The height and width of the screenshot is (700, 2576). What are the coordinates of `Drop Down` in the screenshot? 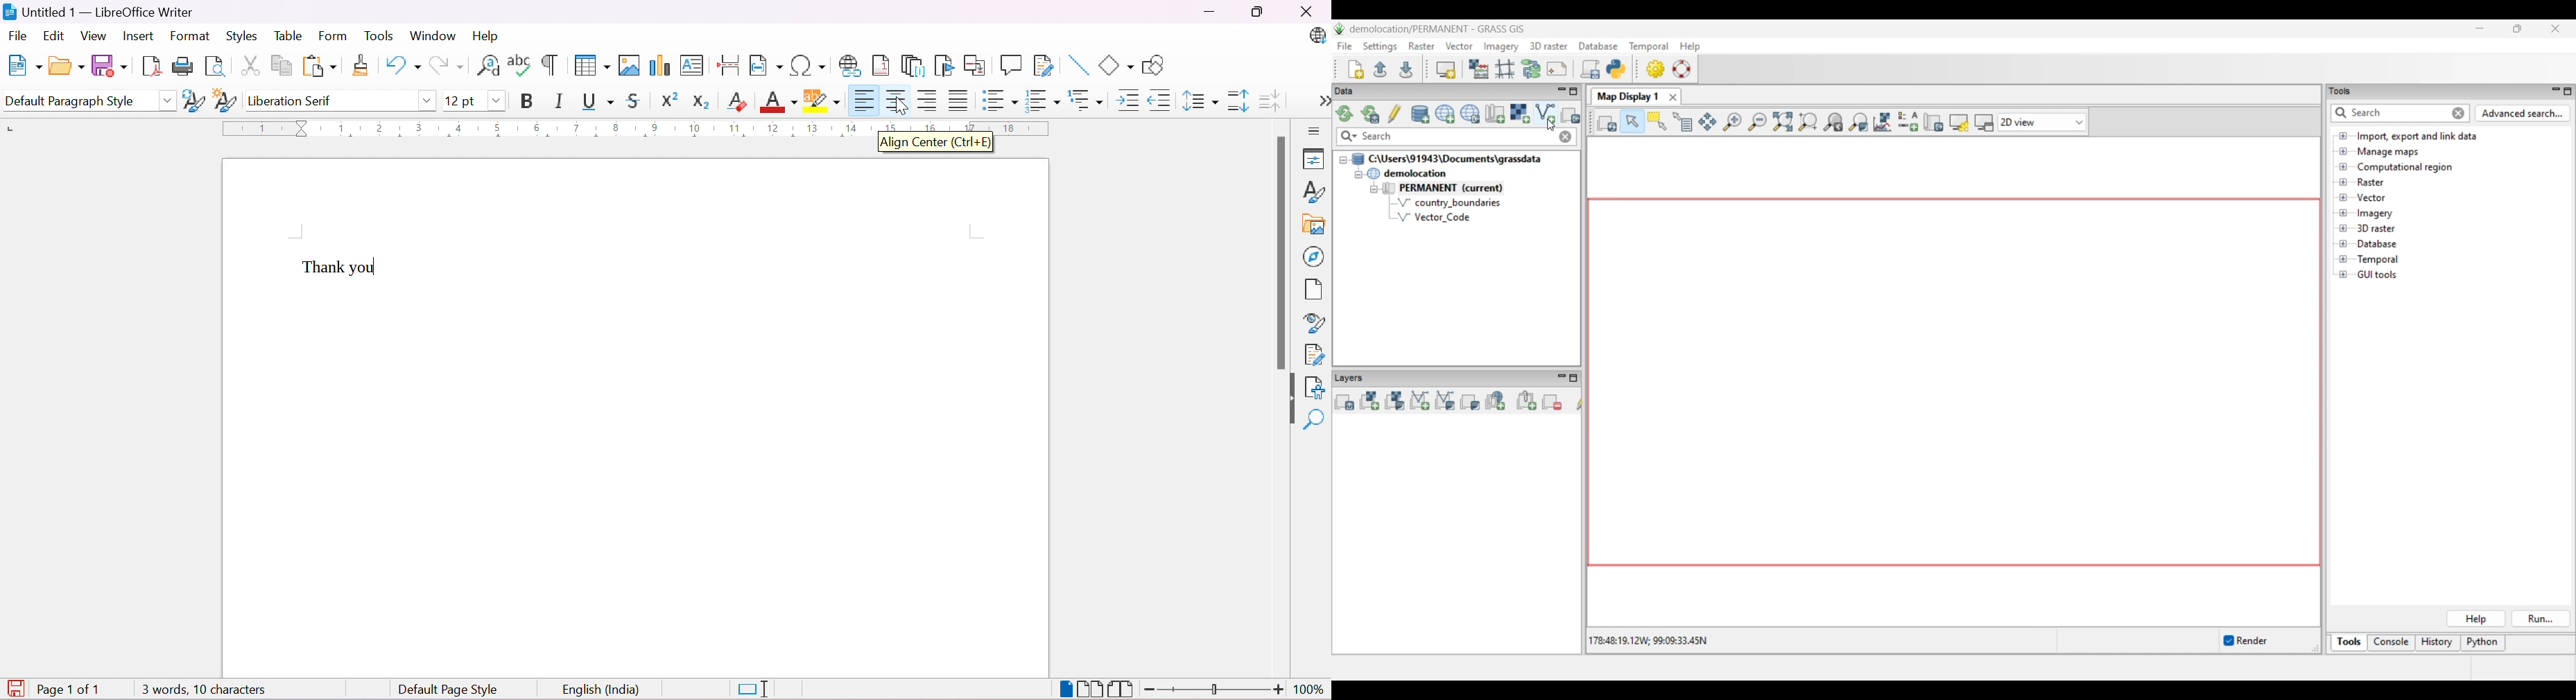 It's located at (167, 100).